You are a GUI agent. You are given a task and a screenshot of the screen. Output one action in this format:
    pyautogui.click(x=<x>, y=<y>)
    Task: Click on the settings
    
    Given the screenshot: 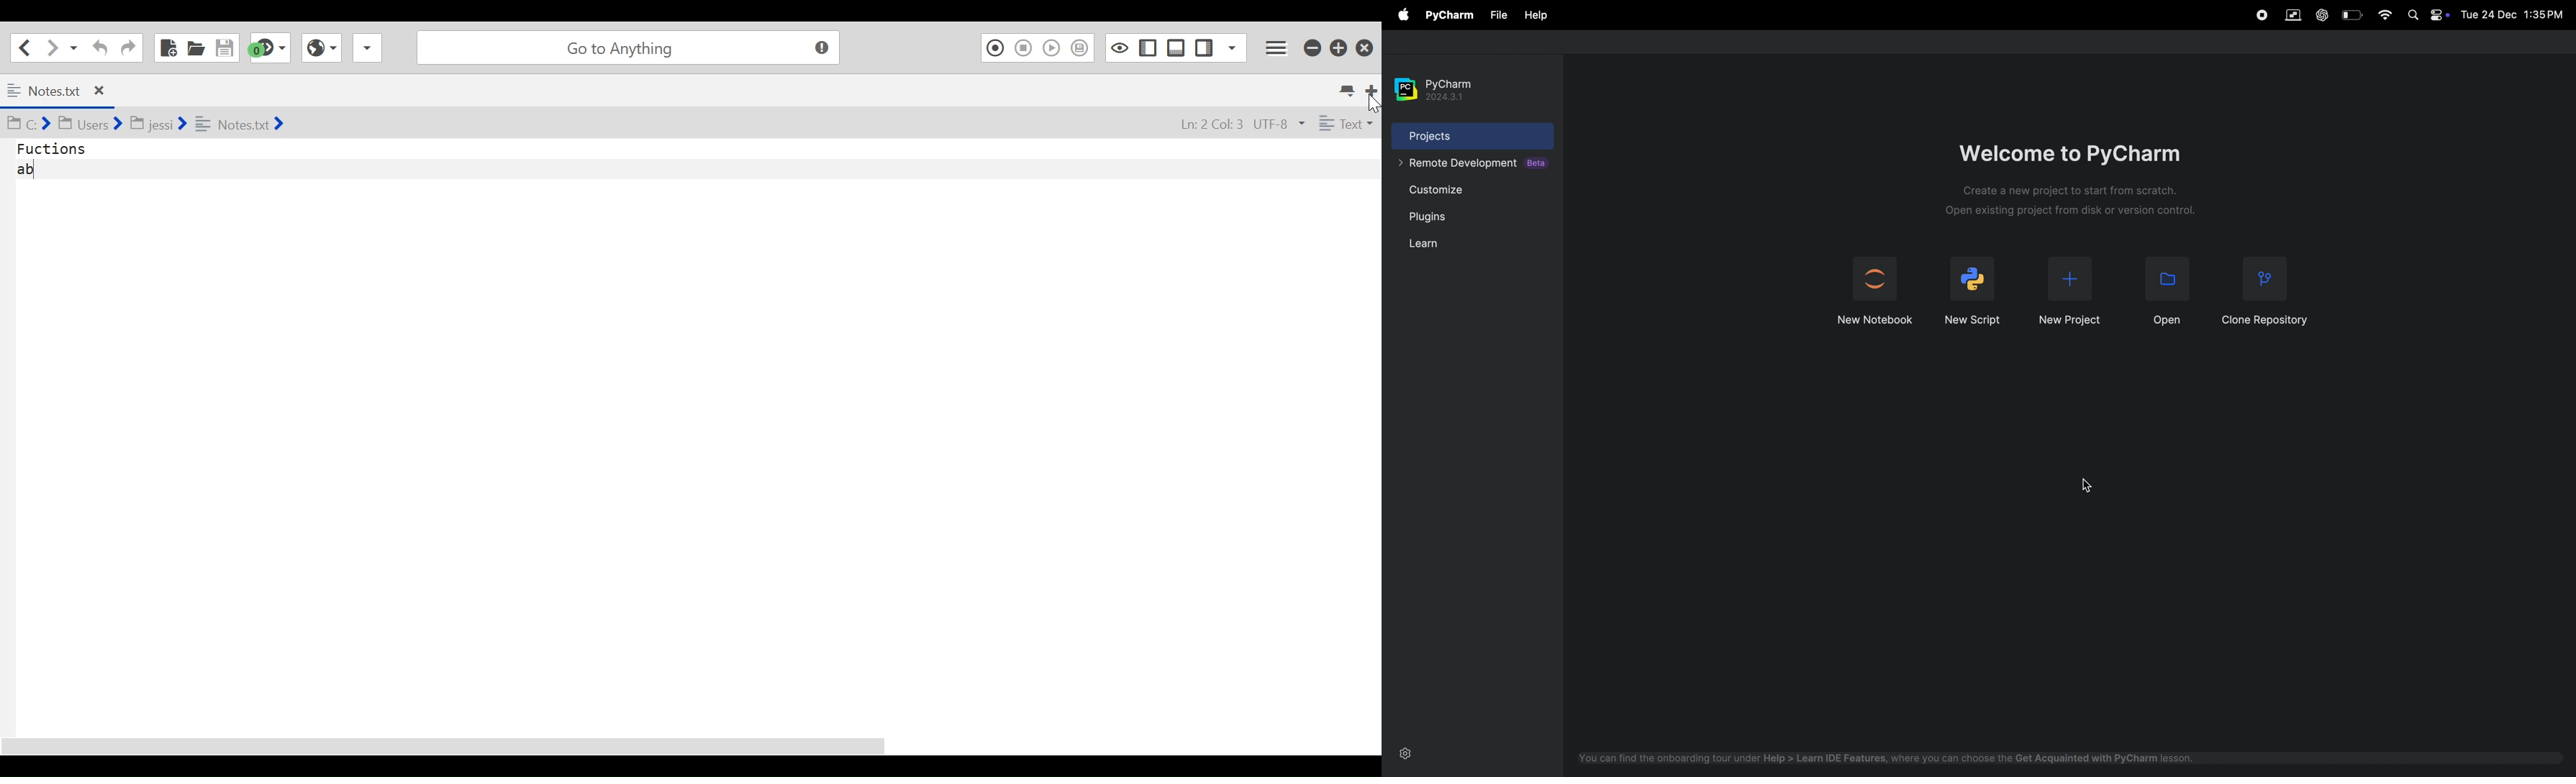 What is the action you would take?
    pyautogui.click(x=1406, y=754)
    